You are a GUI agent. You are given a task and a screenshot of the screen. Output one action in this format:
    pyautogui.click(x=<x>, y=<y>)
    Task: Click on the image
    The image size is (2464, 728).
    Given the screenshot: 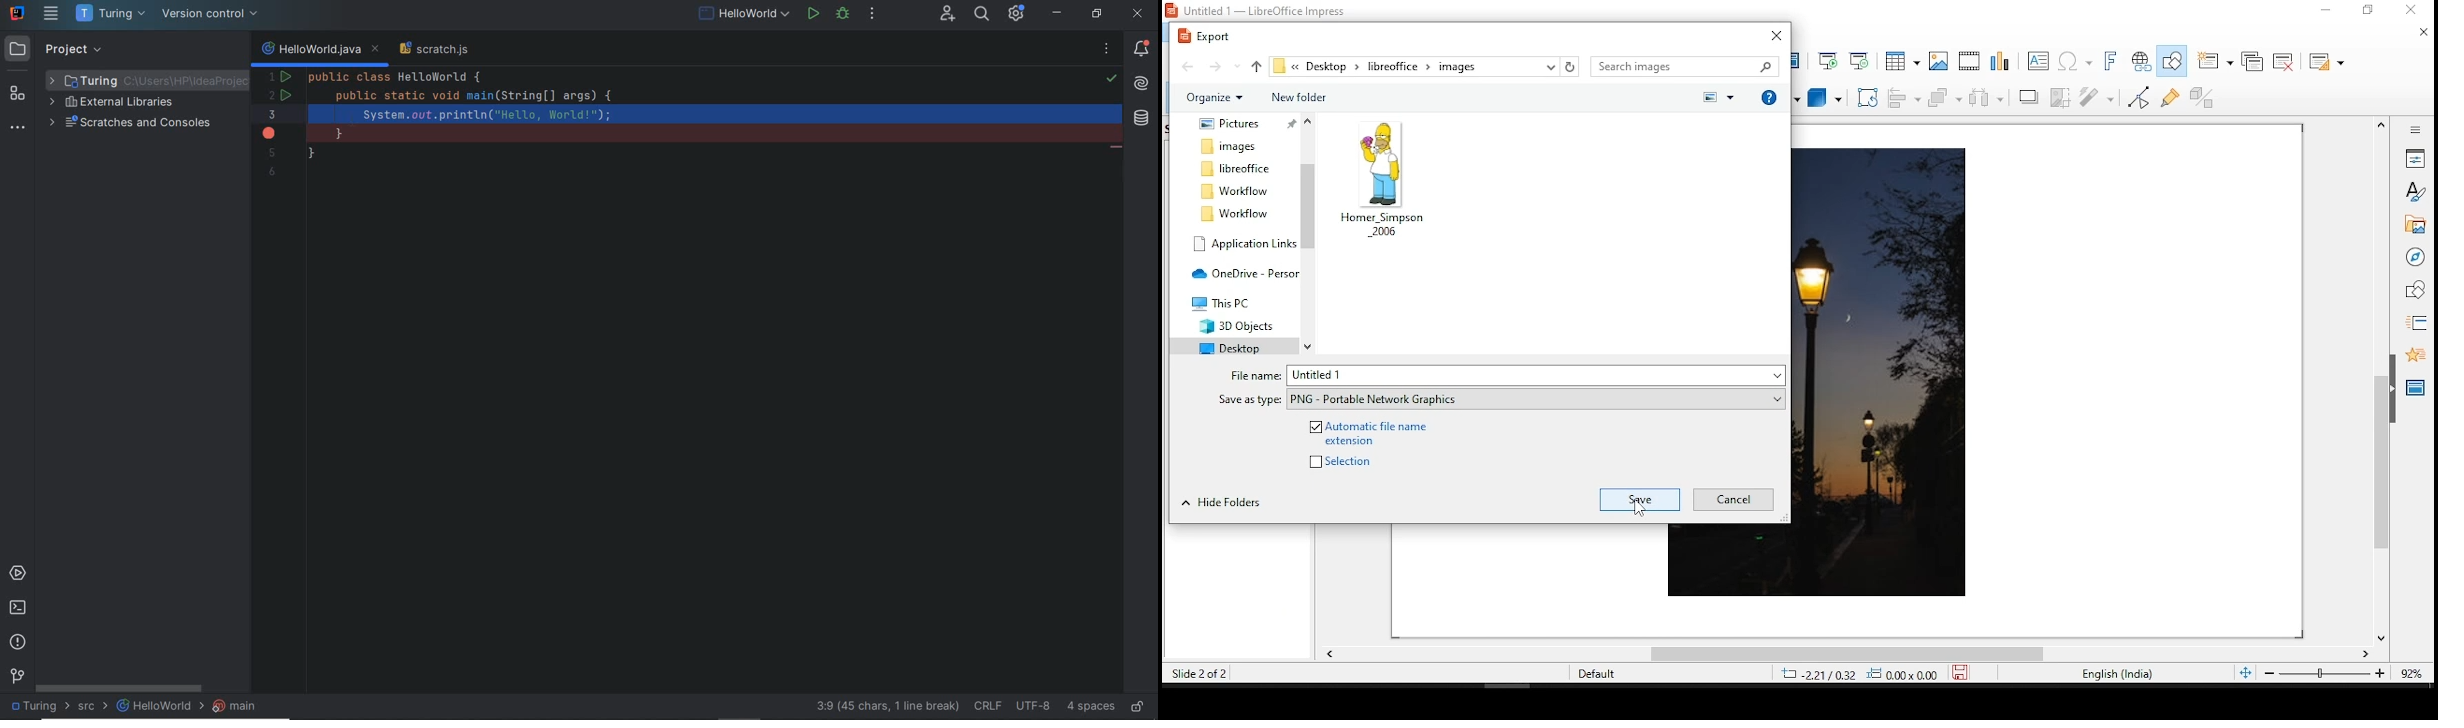 What is the action you would take?
    pyautogui.click(x=1886, y=373)
    